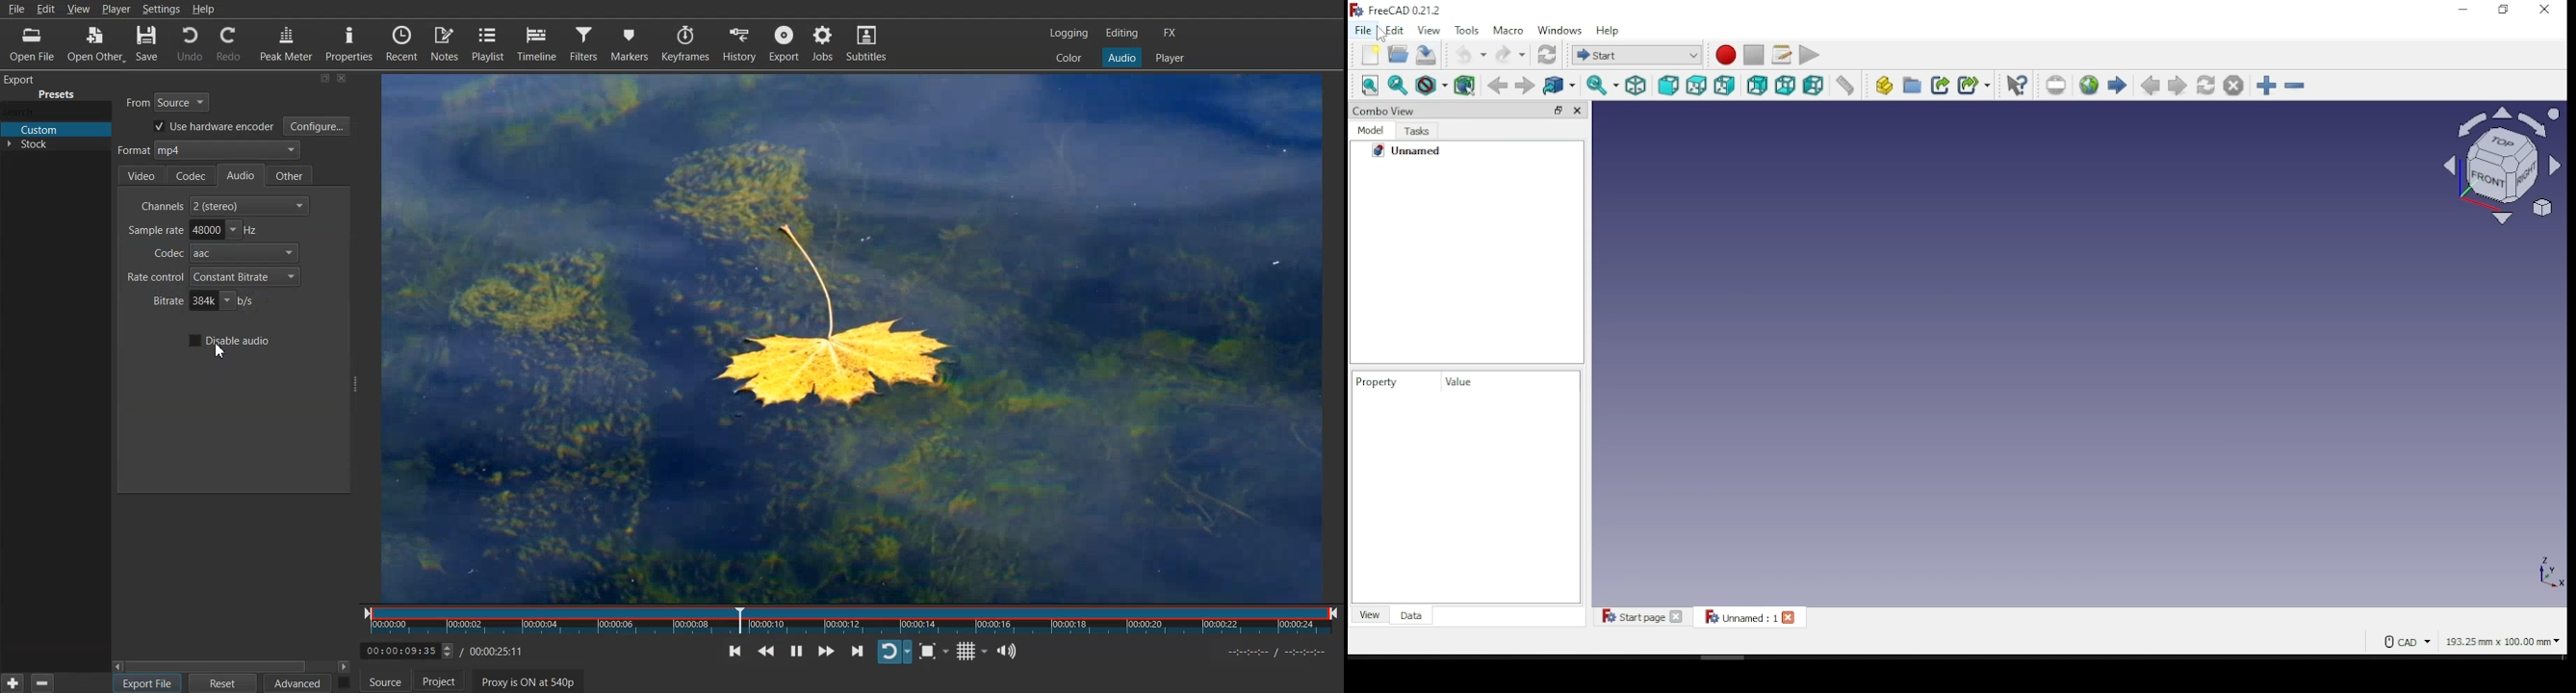  Describe the element at coordinates (1383, 382) in the screenshot. I see `property` at that location.